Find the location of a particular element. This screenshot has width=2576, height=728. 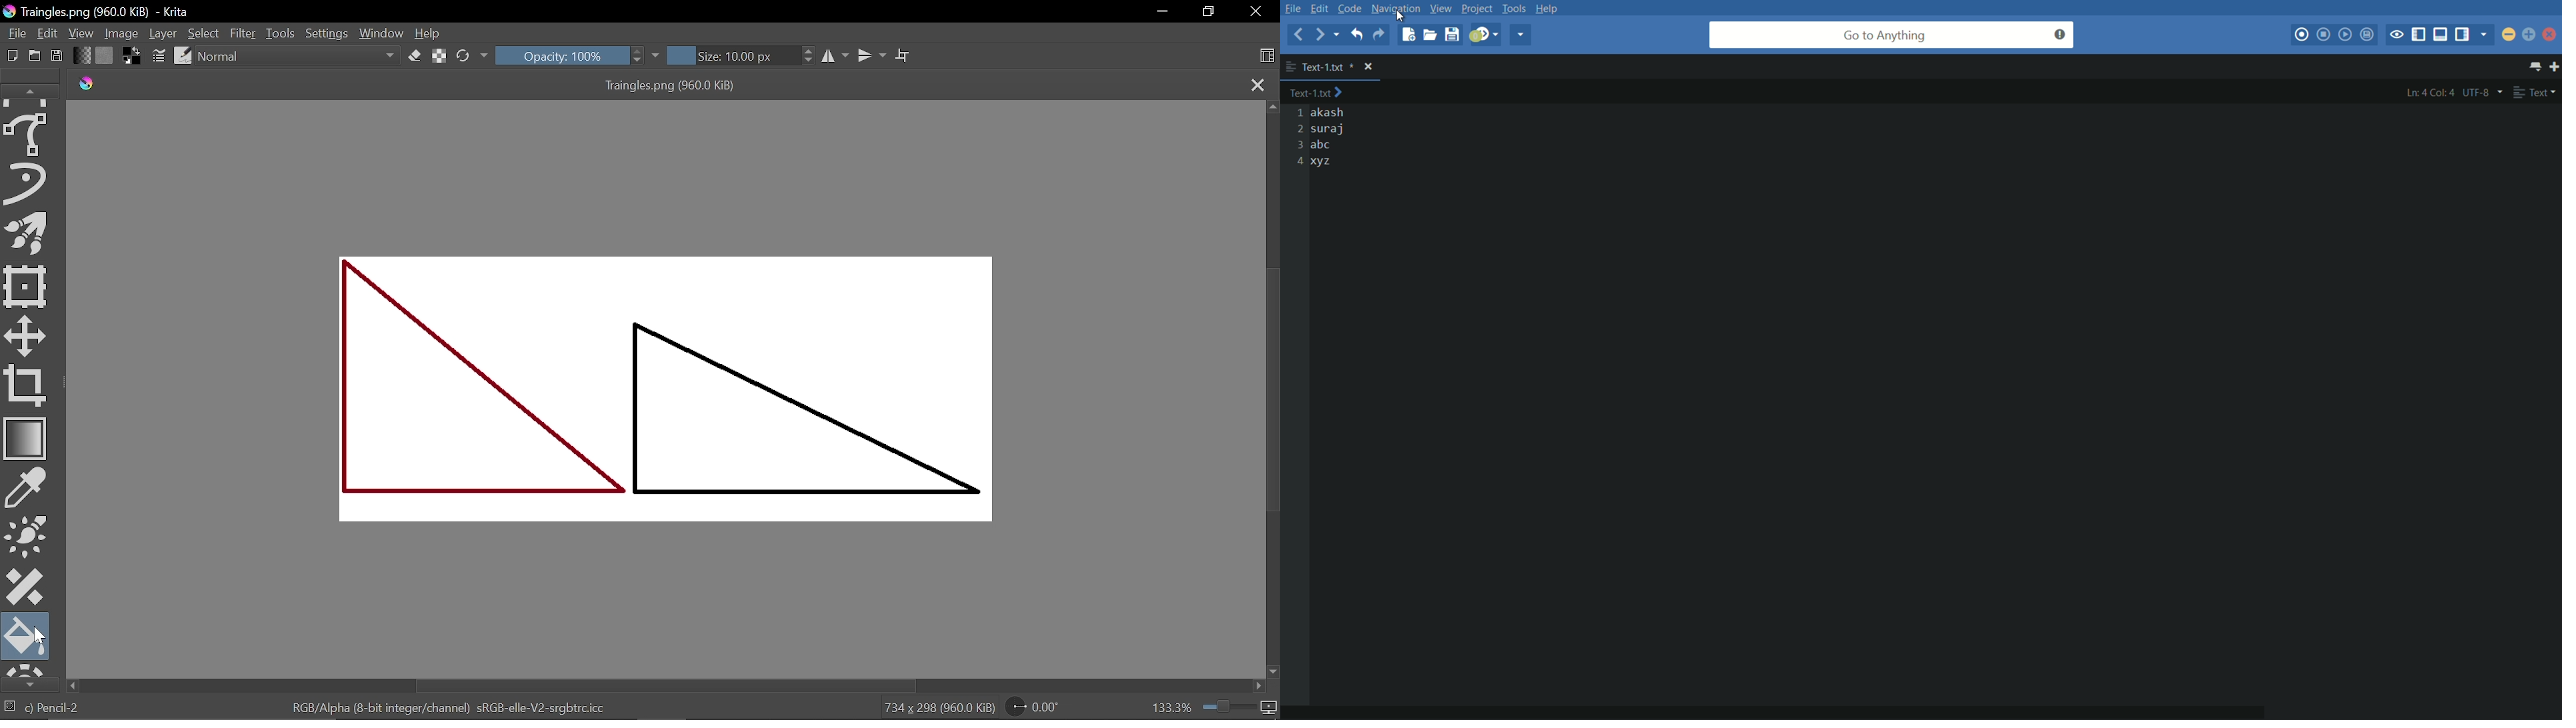

go to anything is located at coordinates (1892, 35).